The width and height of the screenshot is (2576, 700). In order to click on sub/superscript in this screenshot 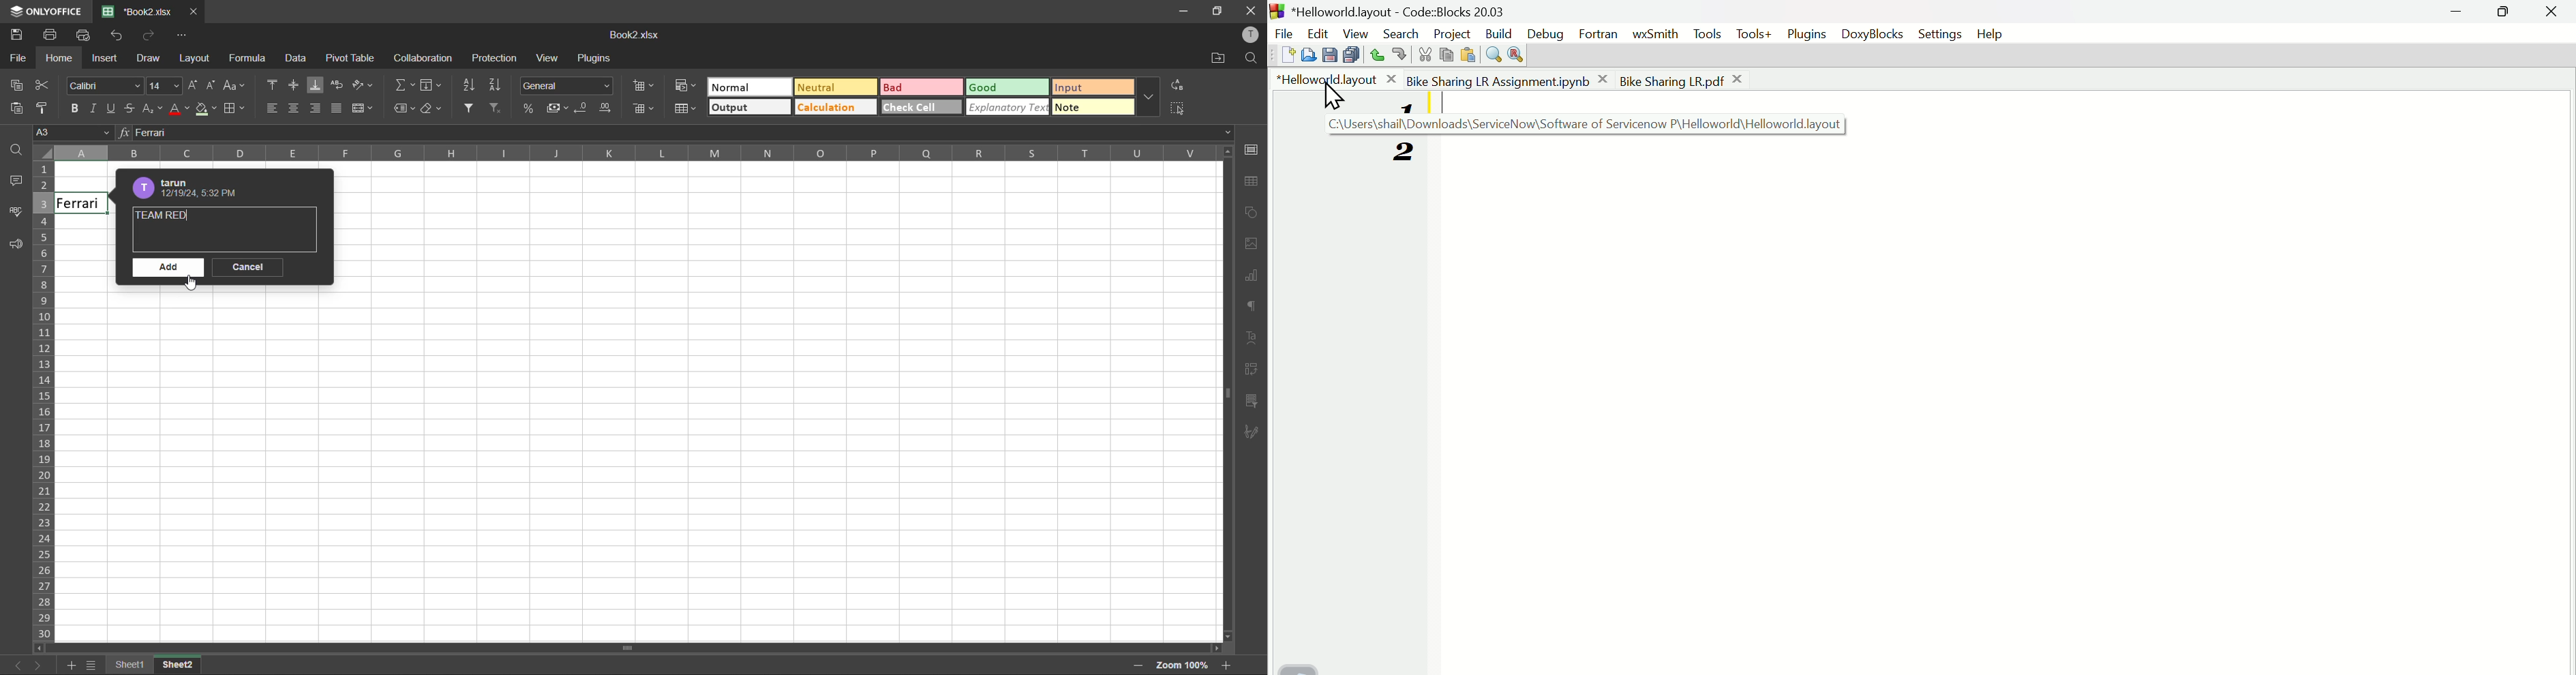, I will do `click(154, 110)`.